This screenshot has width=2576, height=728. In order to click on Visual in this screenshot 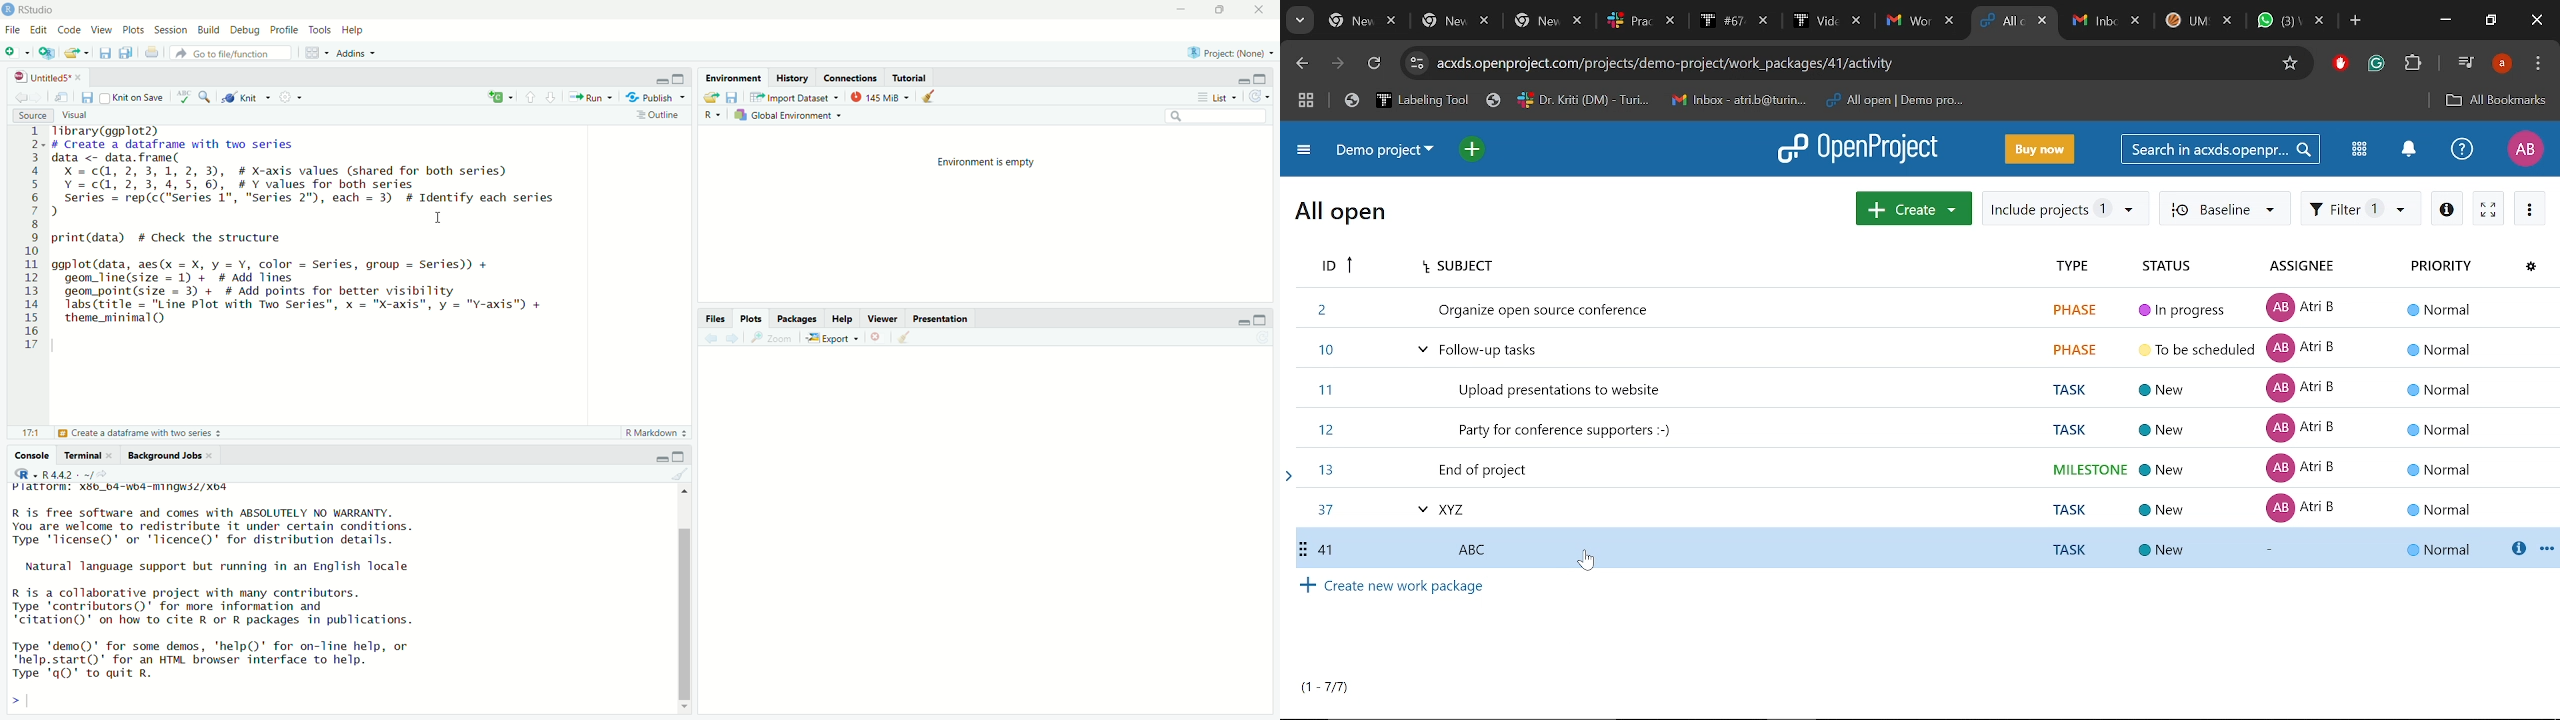, I will do `click(79, 115)`.